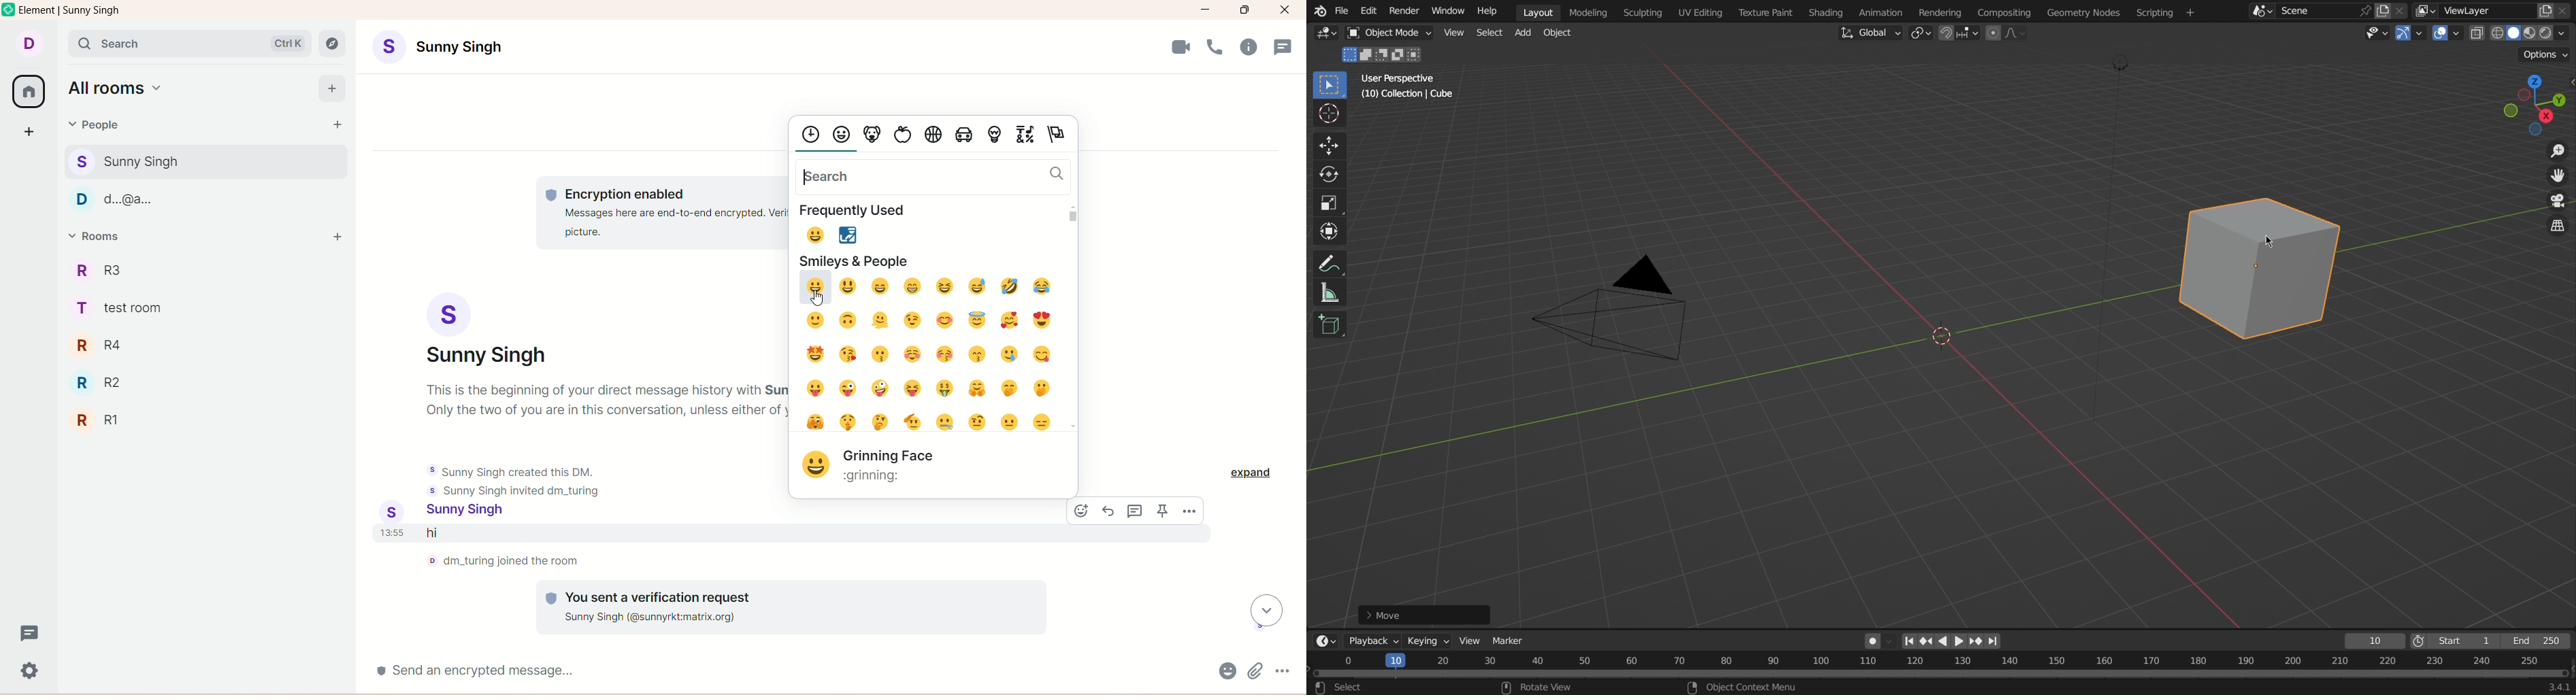 Image resolution: width=2576 pixels, height=700 pixels. Describe the element at coordinates (99, 236) in the screenshot. I see `rooms` at that location.